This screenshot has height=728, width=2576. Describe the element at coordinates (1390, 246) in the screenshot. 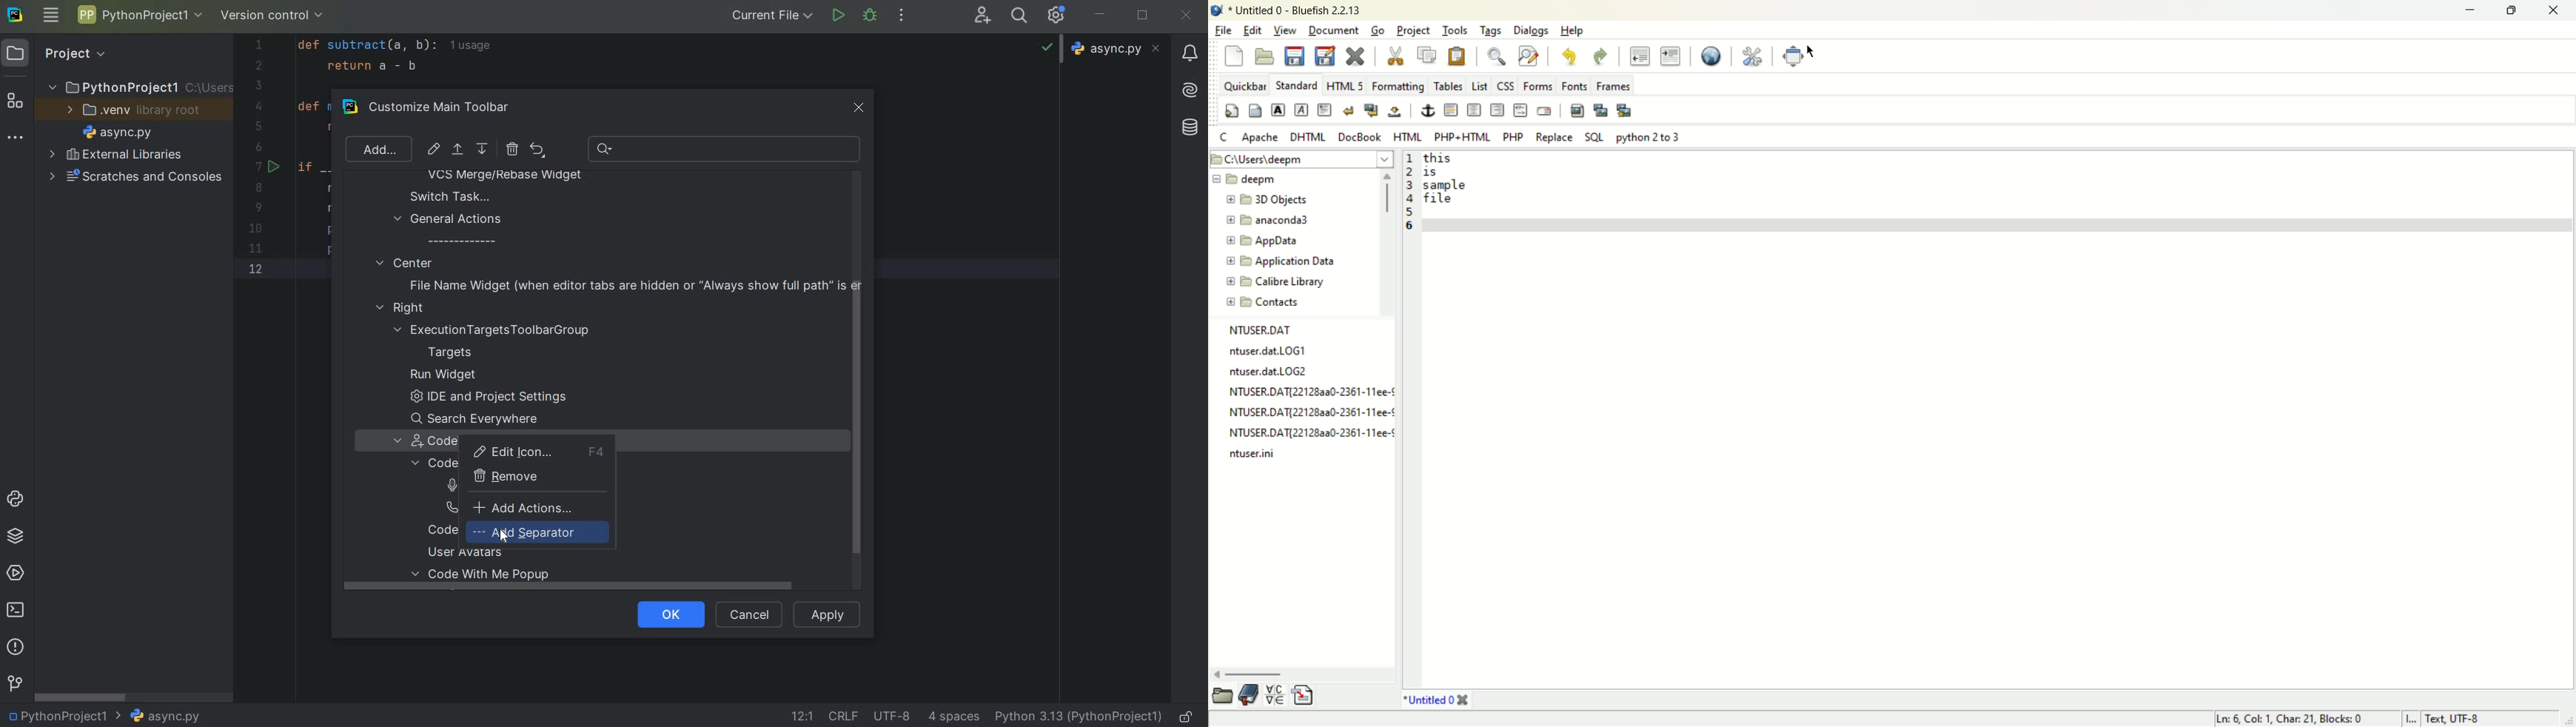

I see `vertical scroll bar` at that location.